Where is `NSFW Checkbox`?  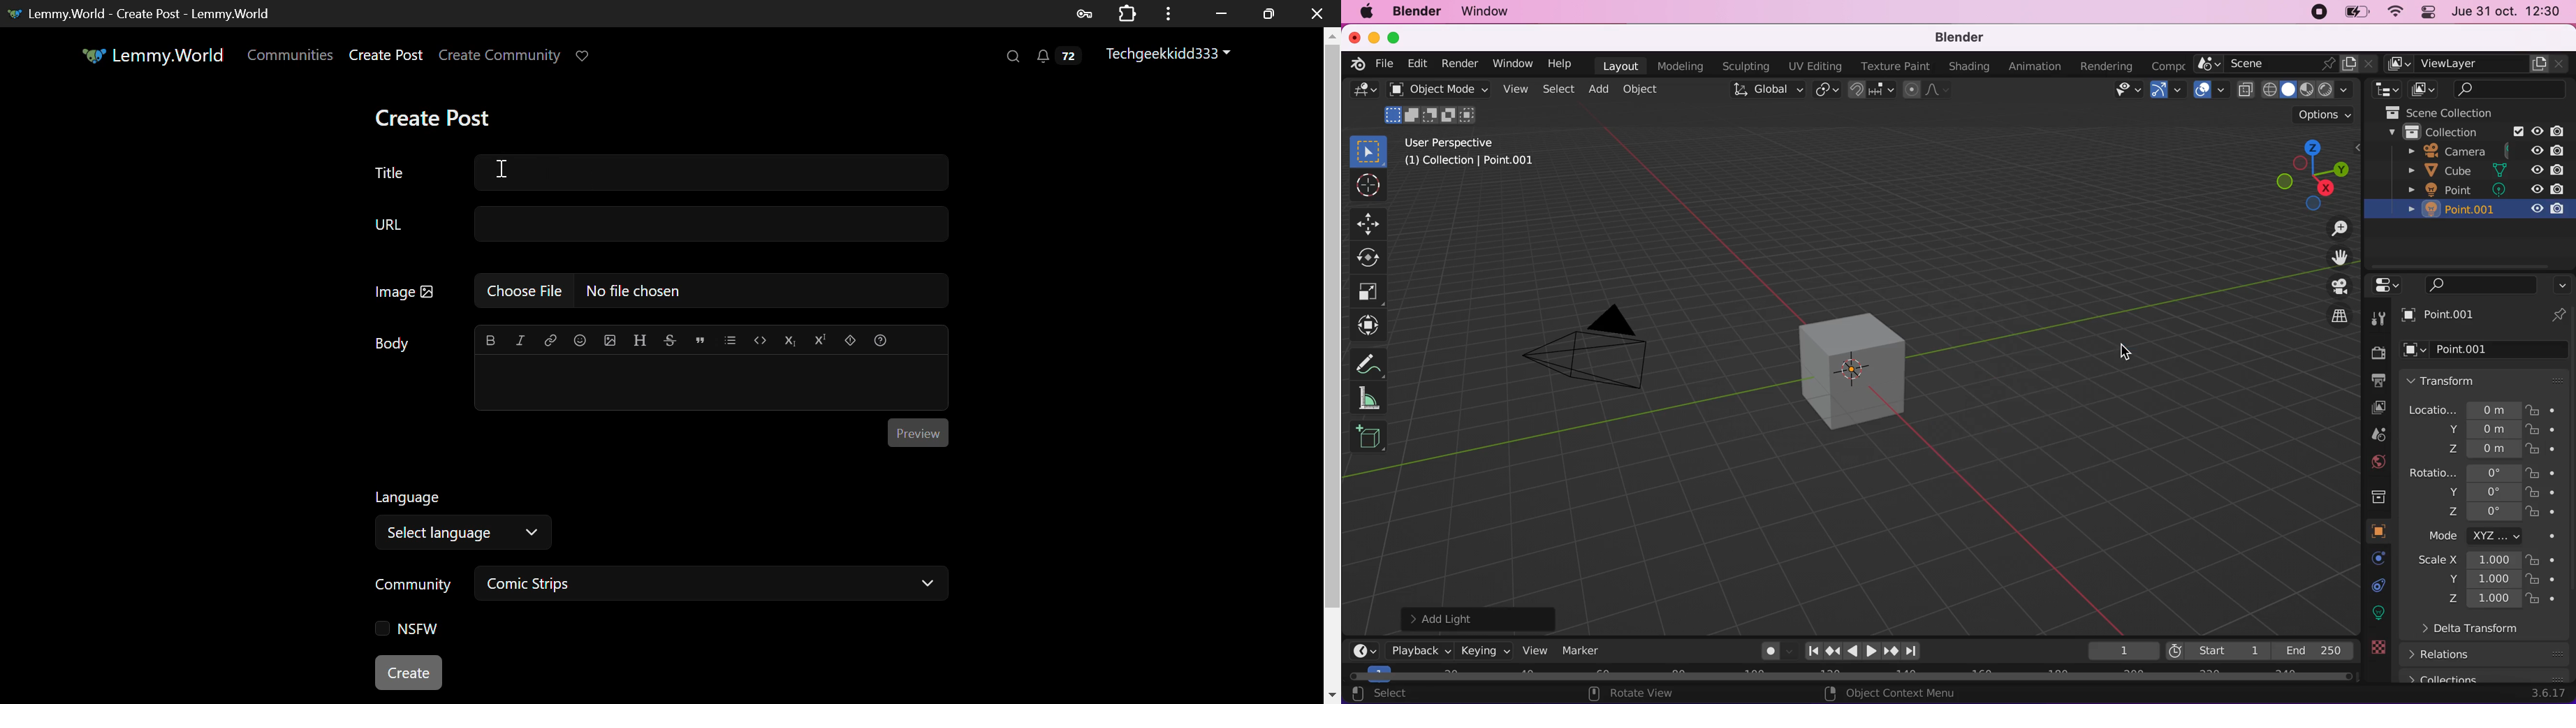 NSFW Checkbox is located at coordinates (407, 631).